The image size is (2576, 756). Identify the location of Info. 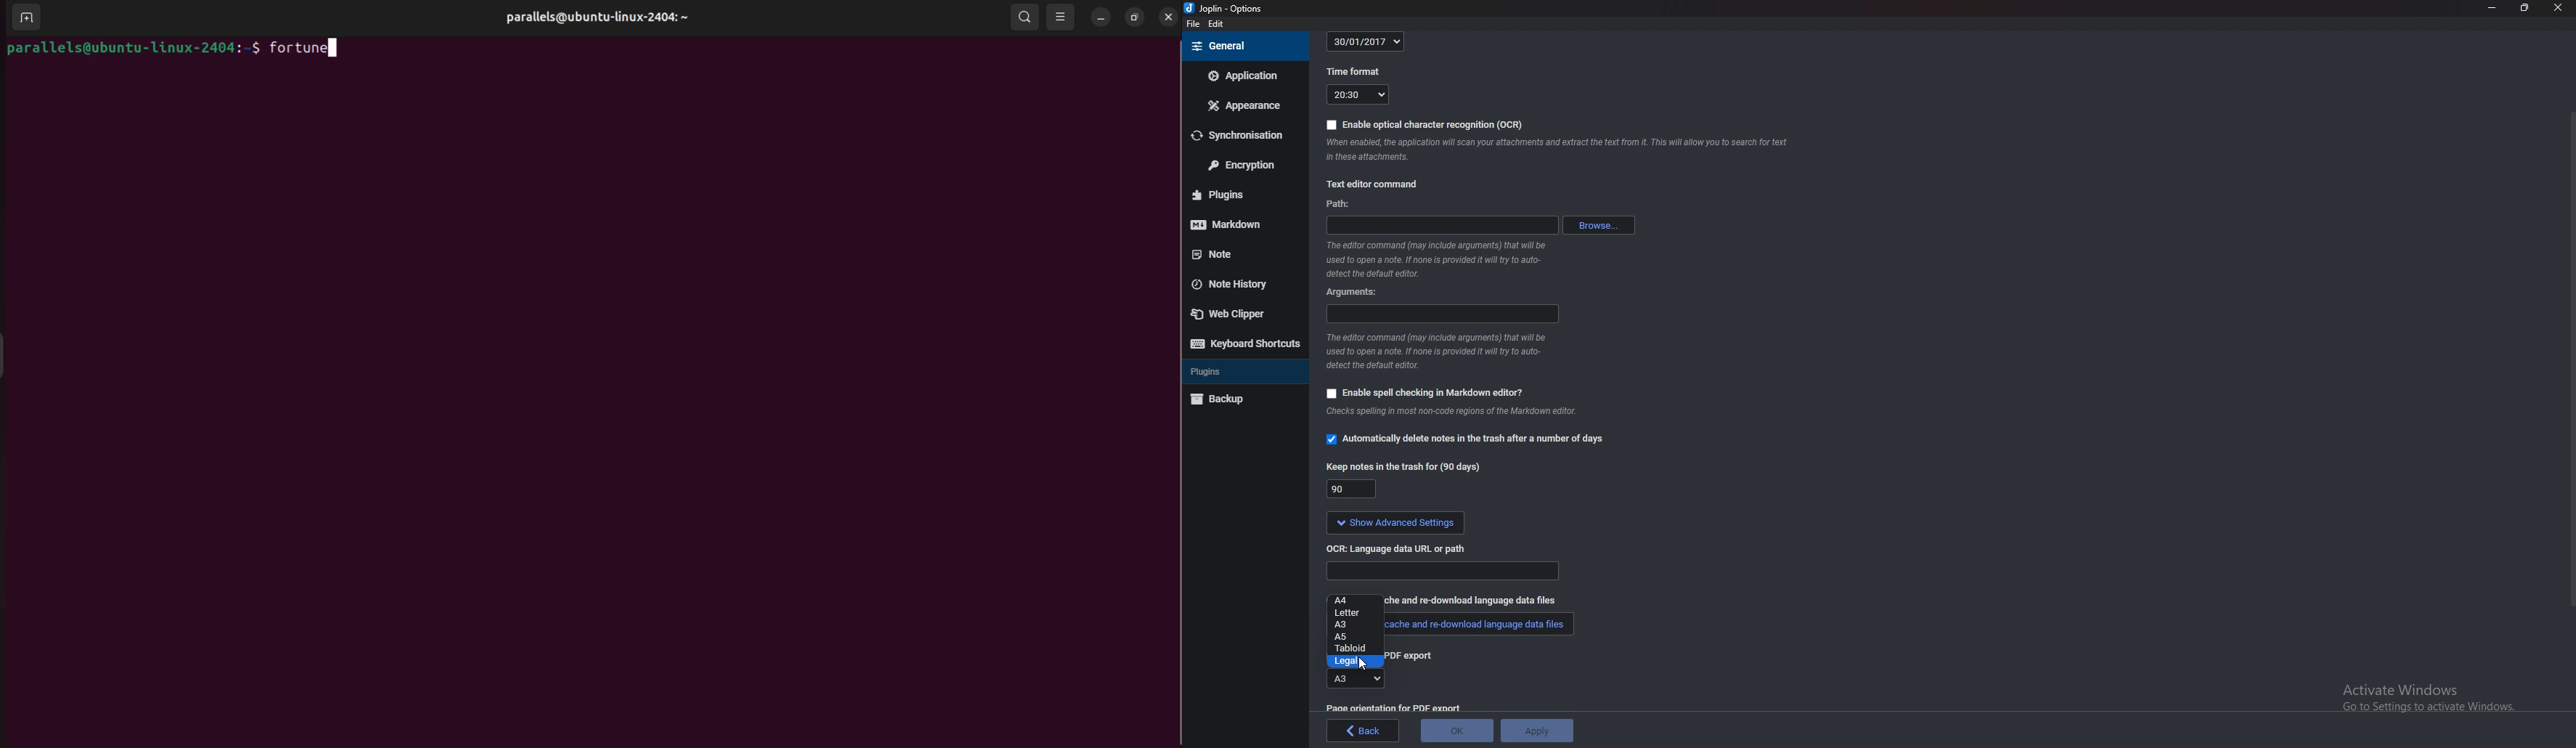
(1560, 150).